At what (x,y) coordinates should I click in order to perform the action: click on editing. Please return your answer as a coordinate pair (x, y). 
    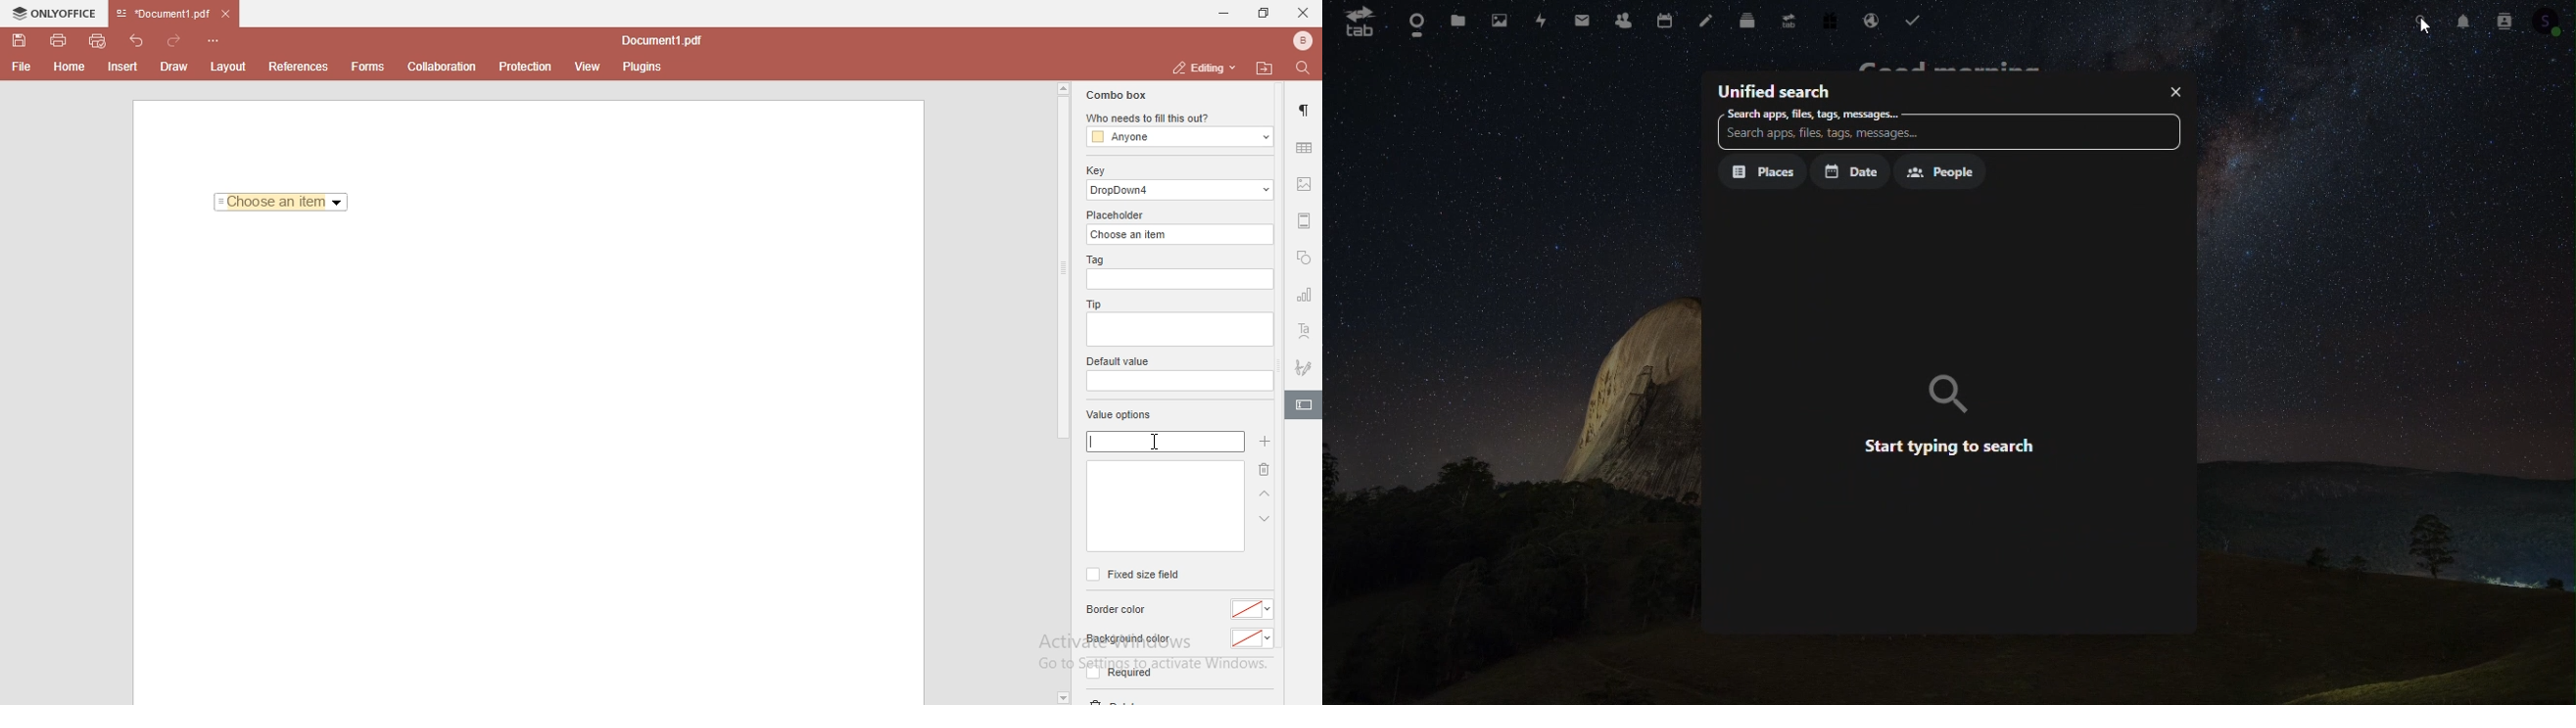
    Looking at the image, I should click on (1202, 67).